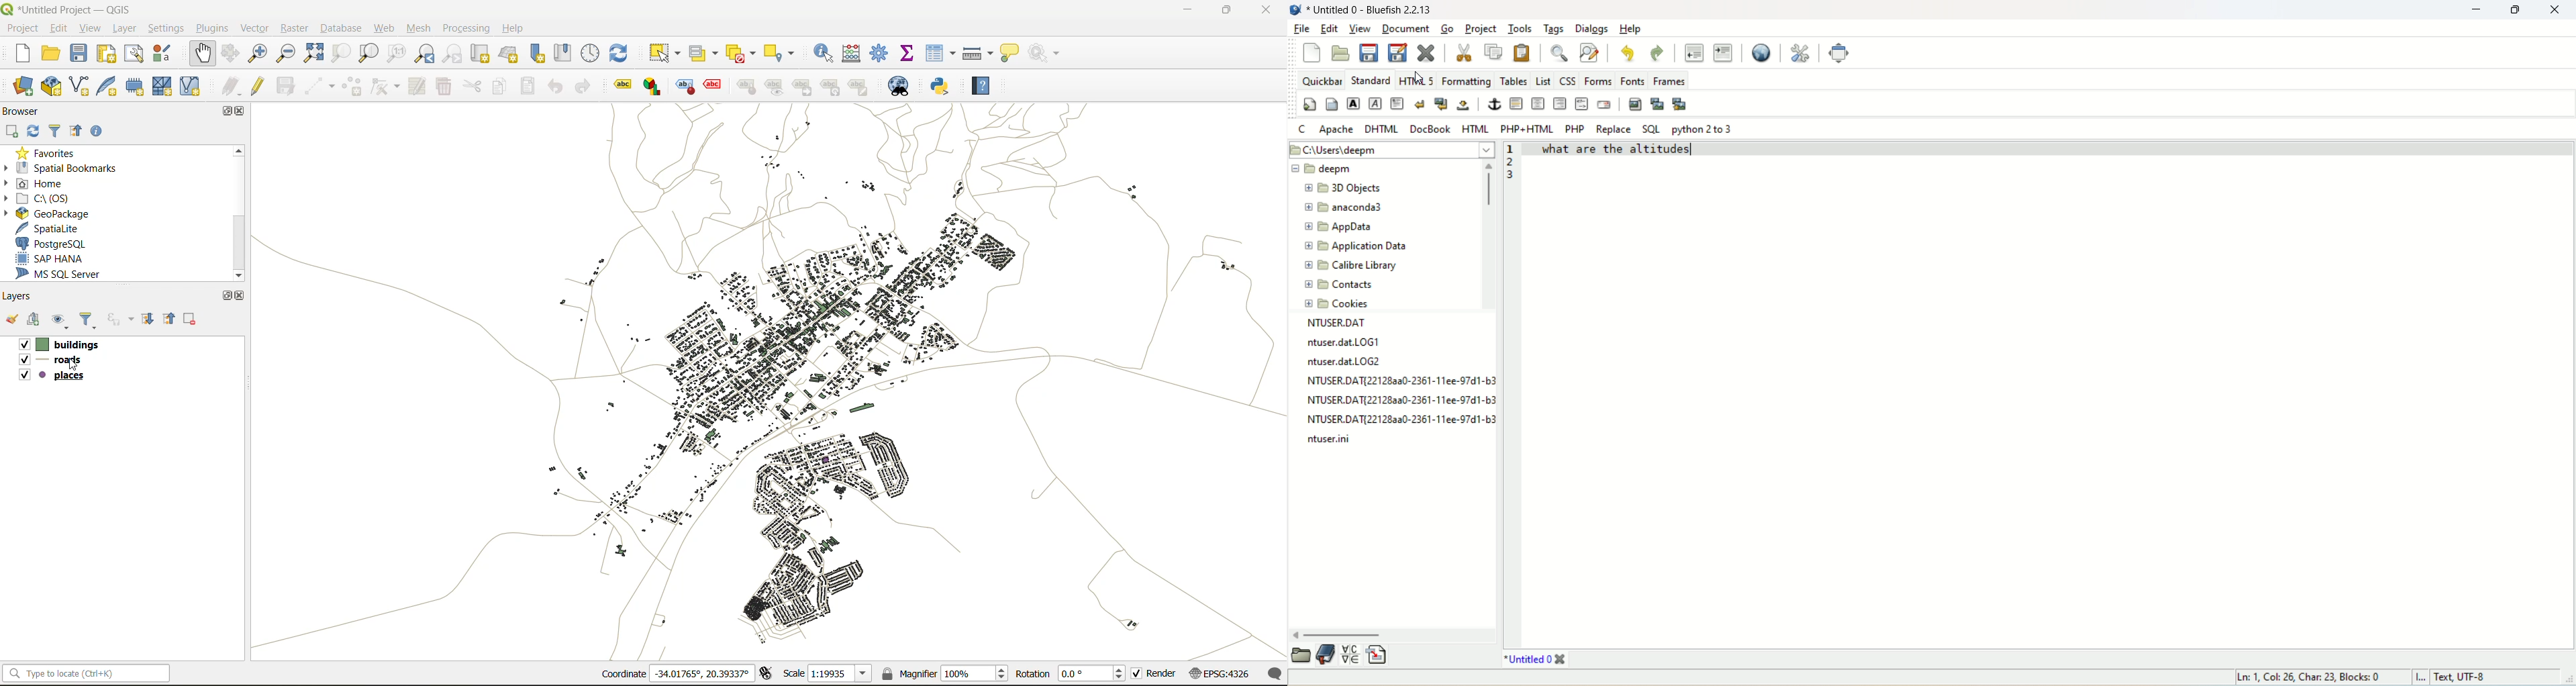 Image resolution: width=2576 pixels, height=700 pixels. What do you see at coordinates (1267, 10) in the screenshot?
I see `close` at bounding box center [1267, 10].